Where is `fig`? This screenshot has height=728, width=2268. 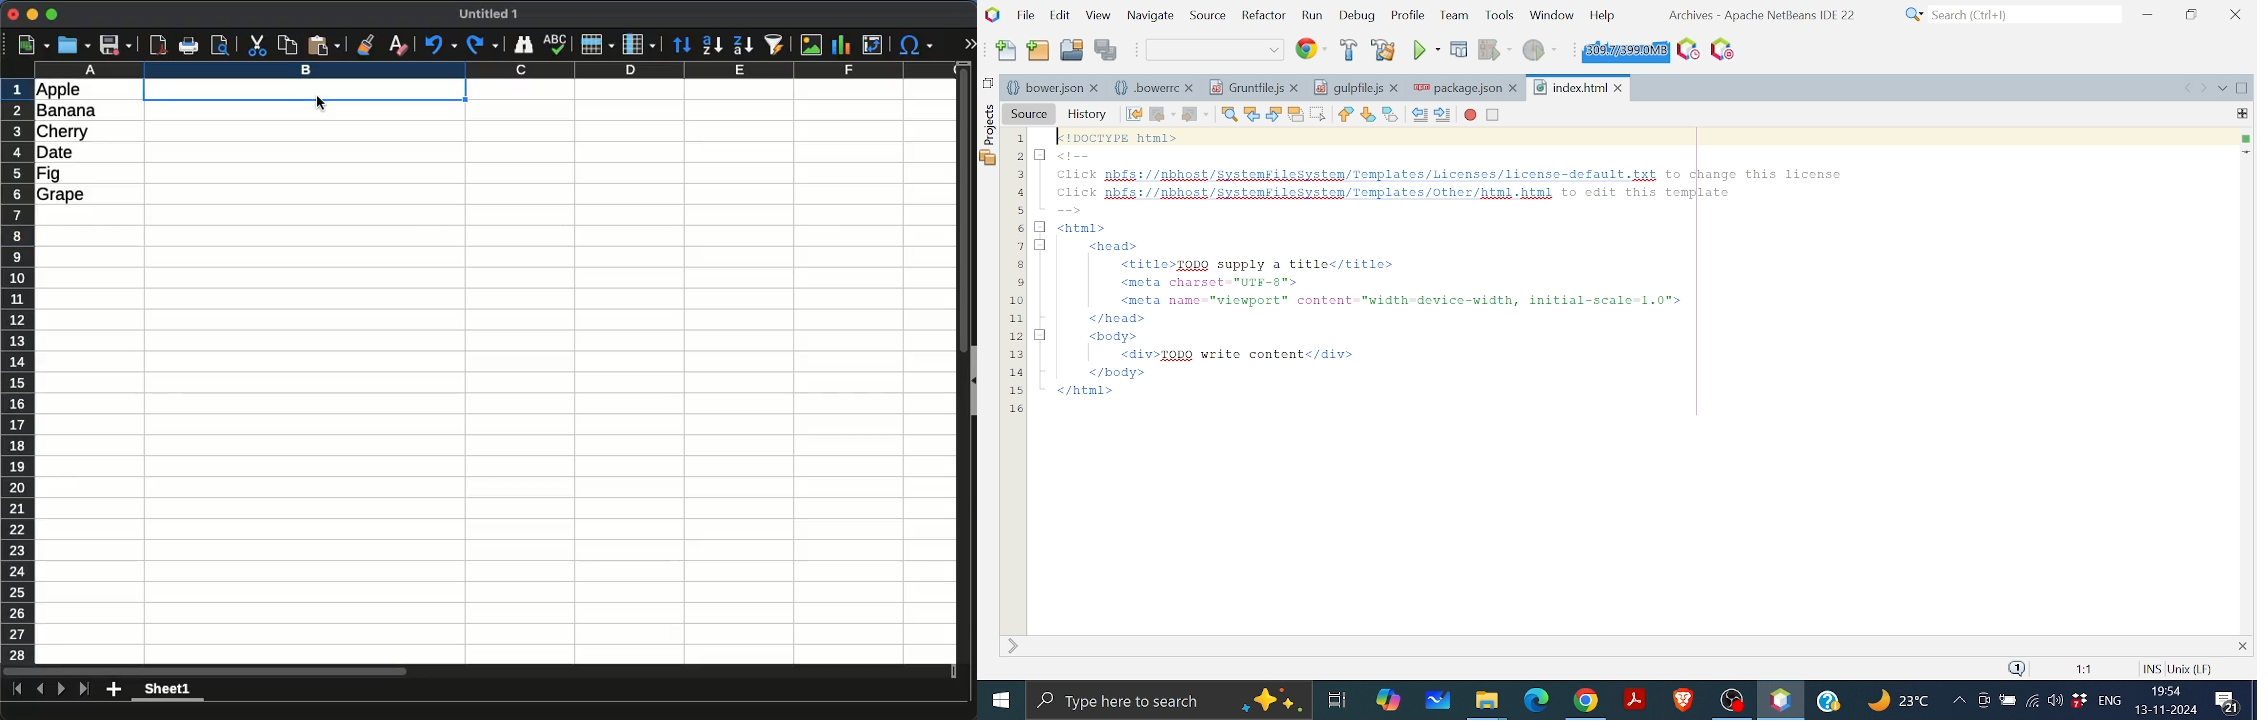
fig is located at coordinates (49, 174).